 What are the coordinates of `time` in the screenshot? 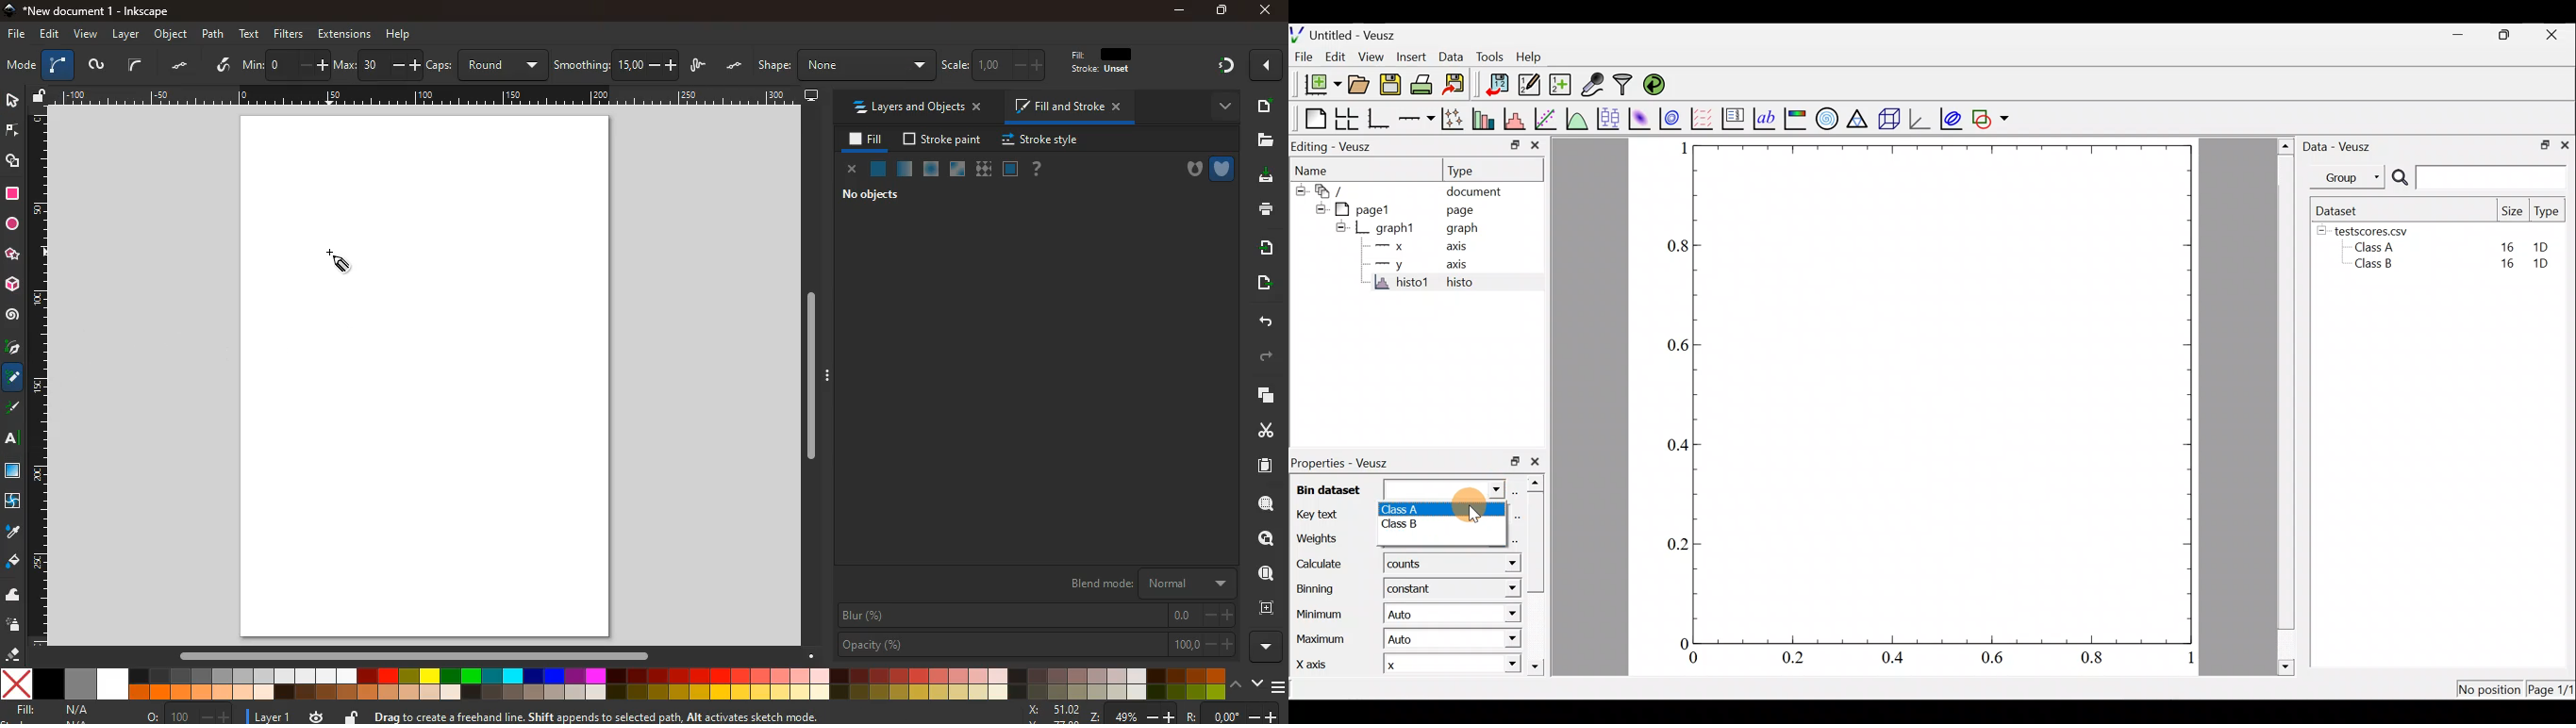 It's located at (317, 716).